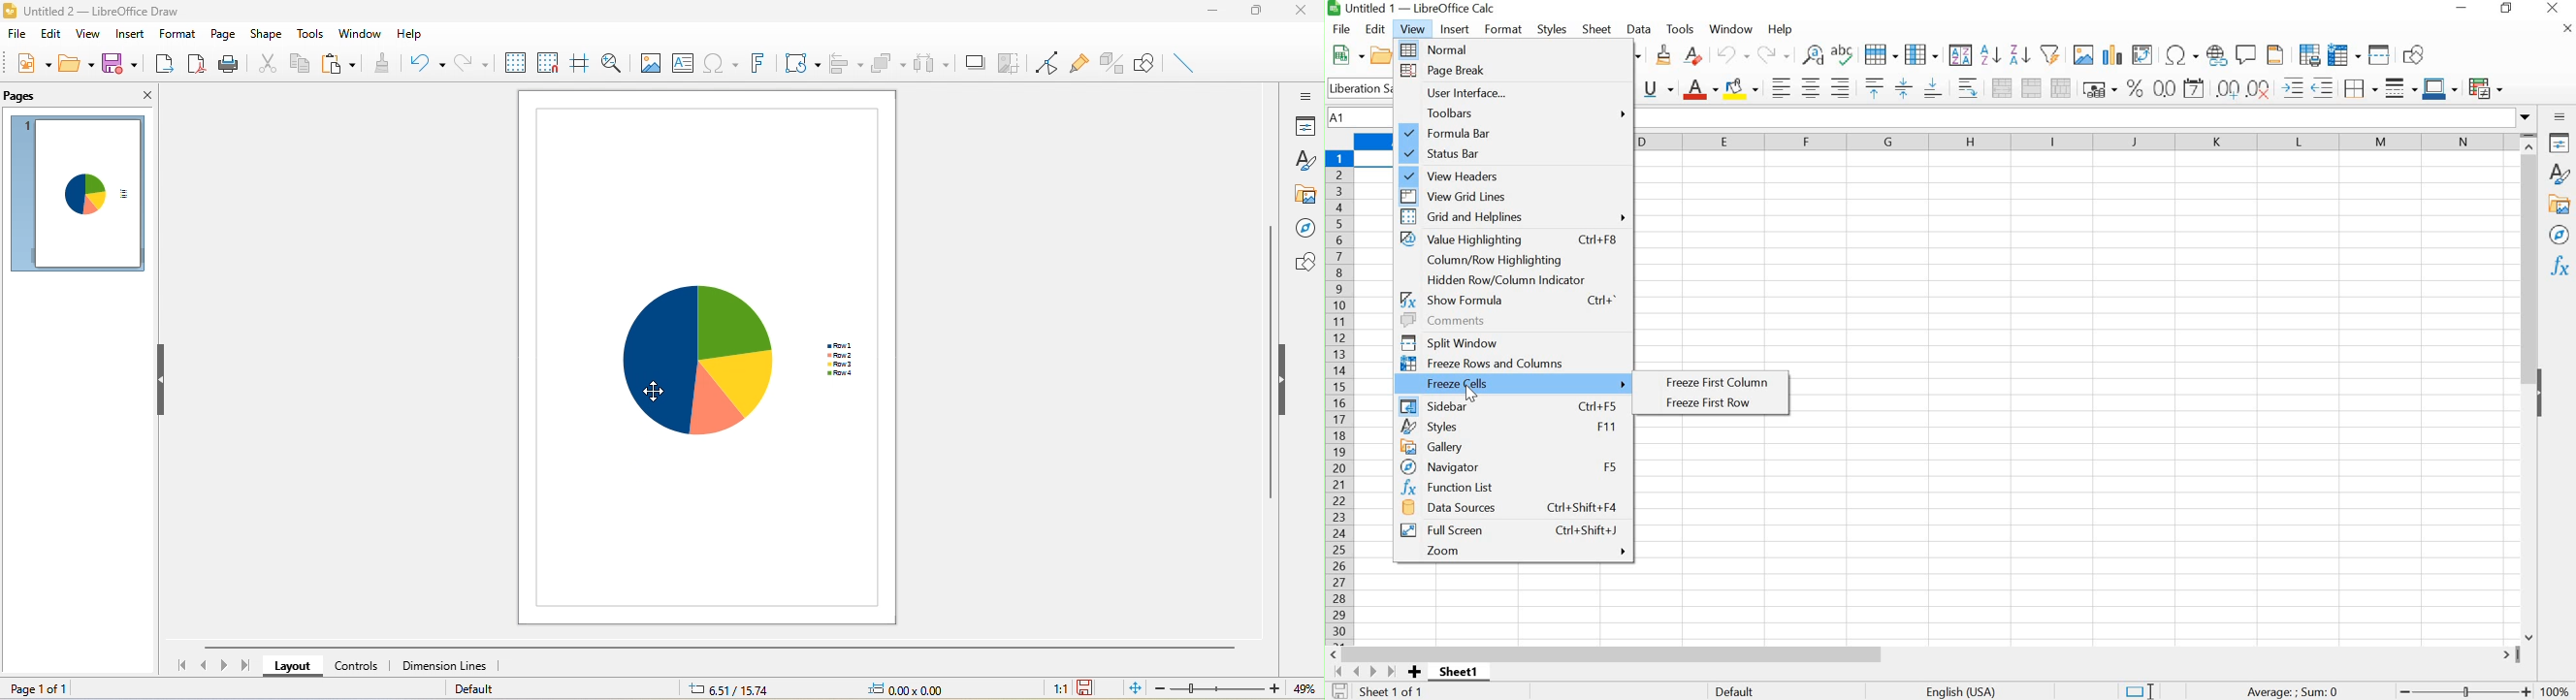  Describe the element at coordinates (2077, 143) in the screenshot. I see `COLUMNS` at that location.